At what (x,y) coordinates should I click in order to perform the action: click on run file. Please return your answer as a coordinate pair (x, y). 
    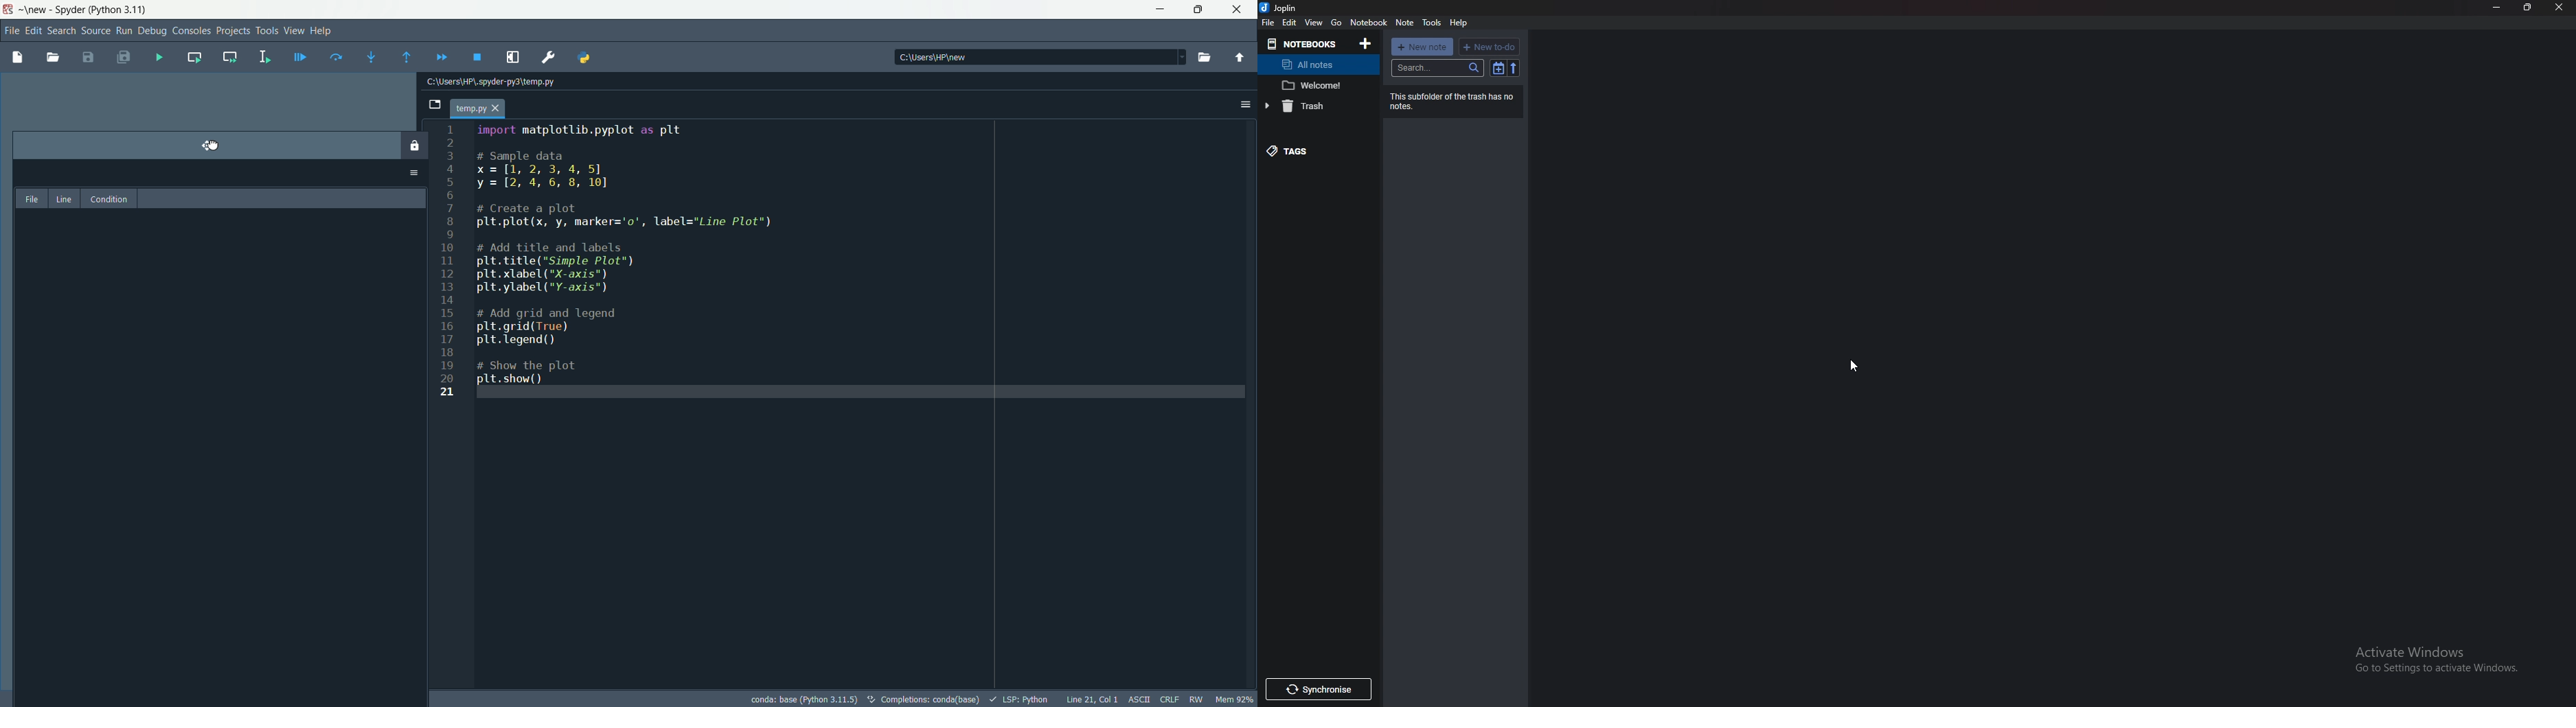
    Looking at the image, I should click on (160, 58).